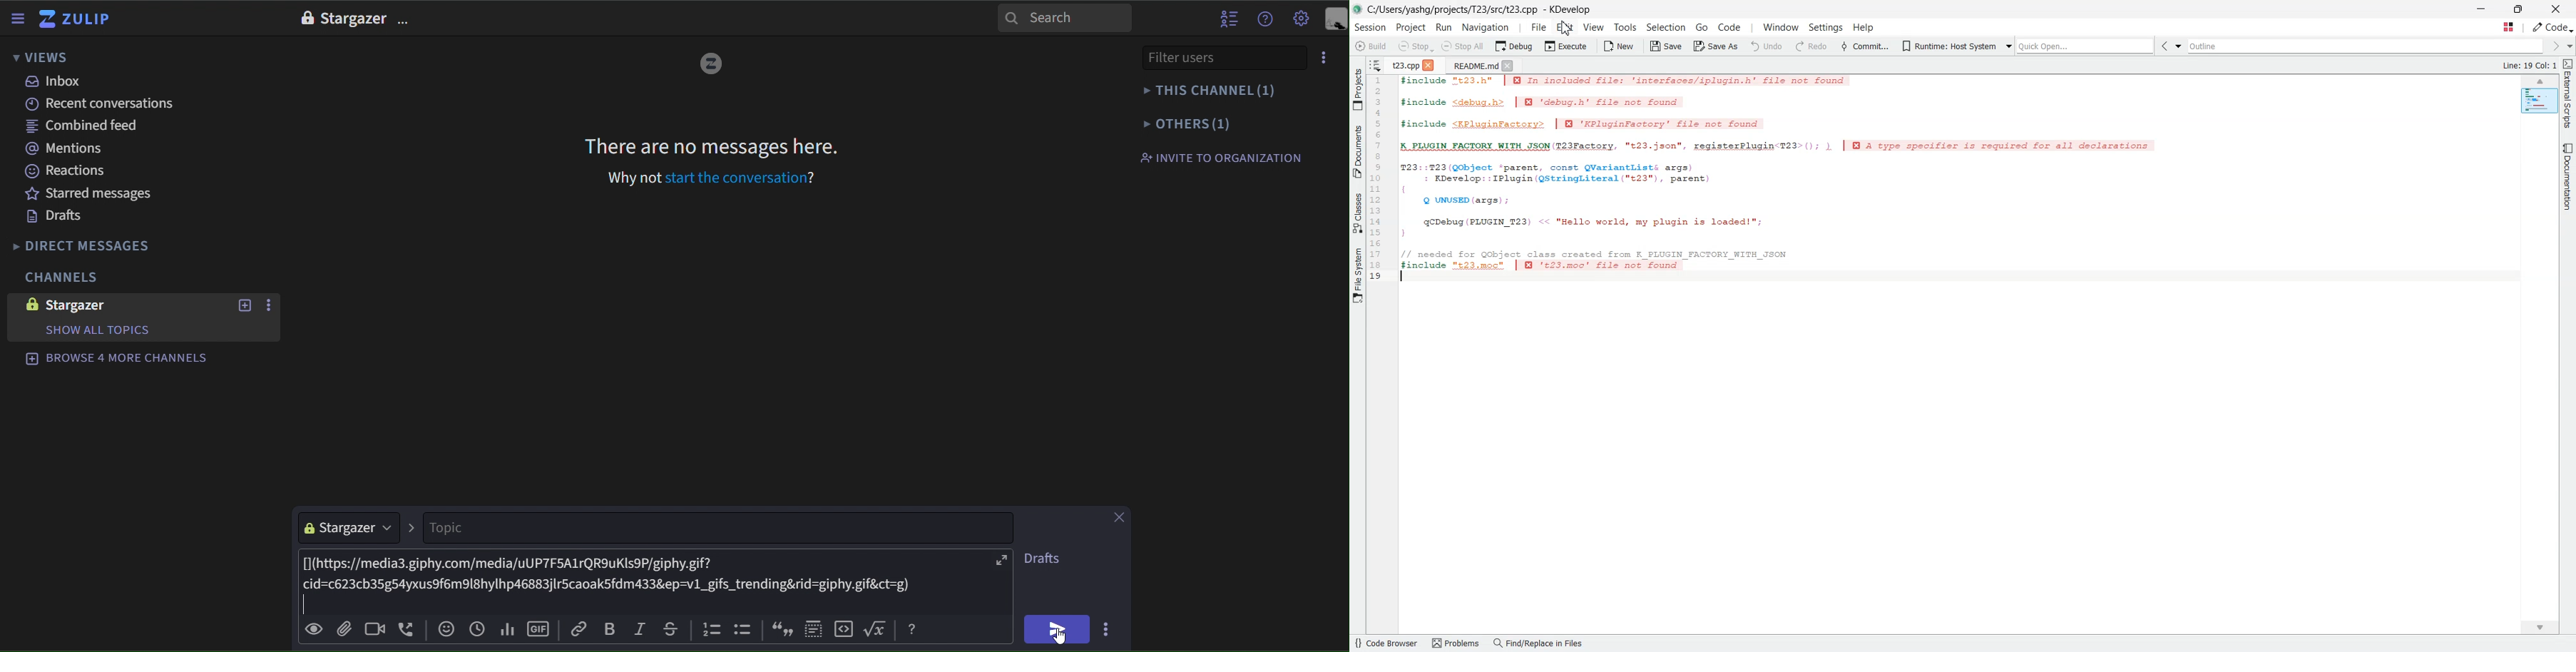 This screenshot has width=2576, height=672. Describe the element at coordinates (343, 628) in the screenshot. I see `upload files` at that location.